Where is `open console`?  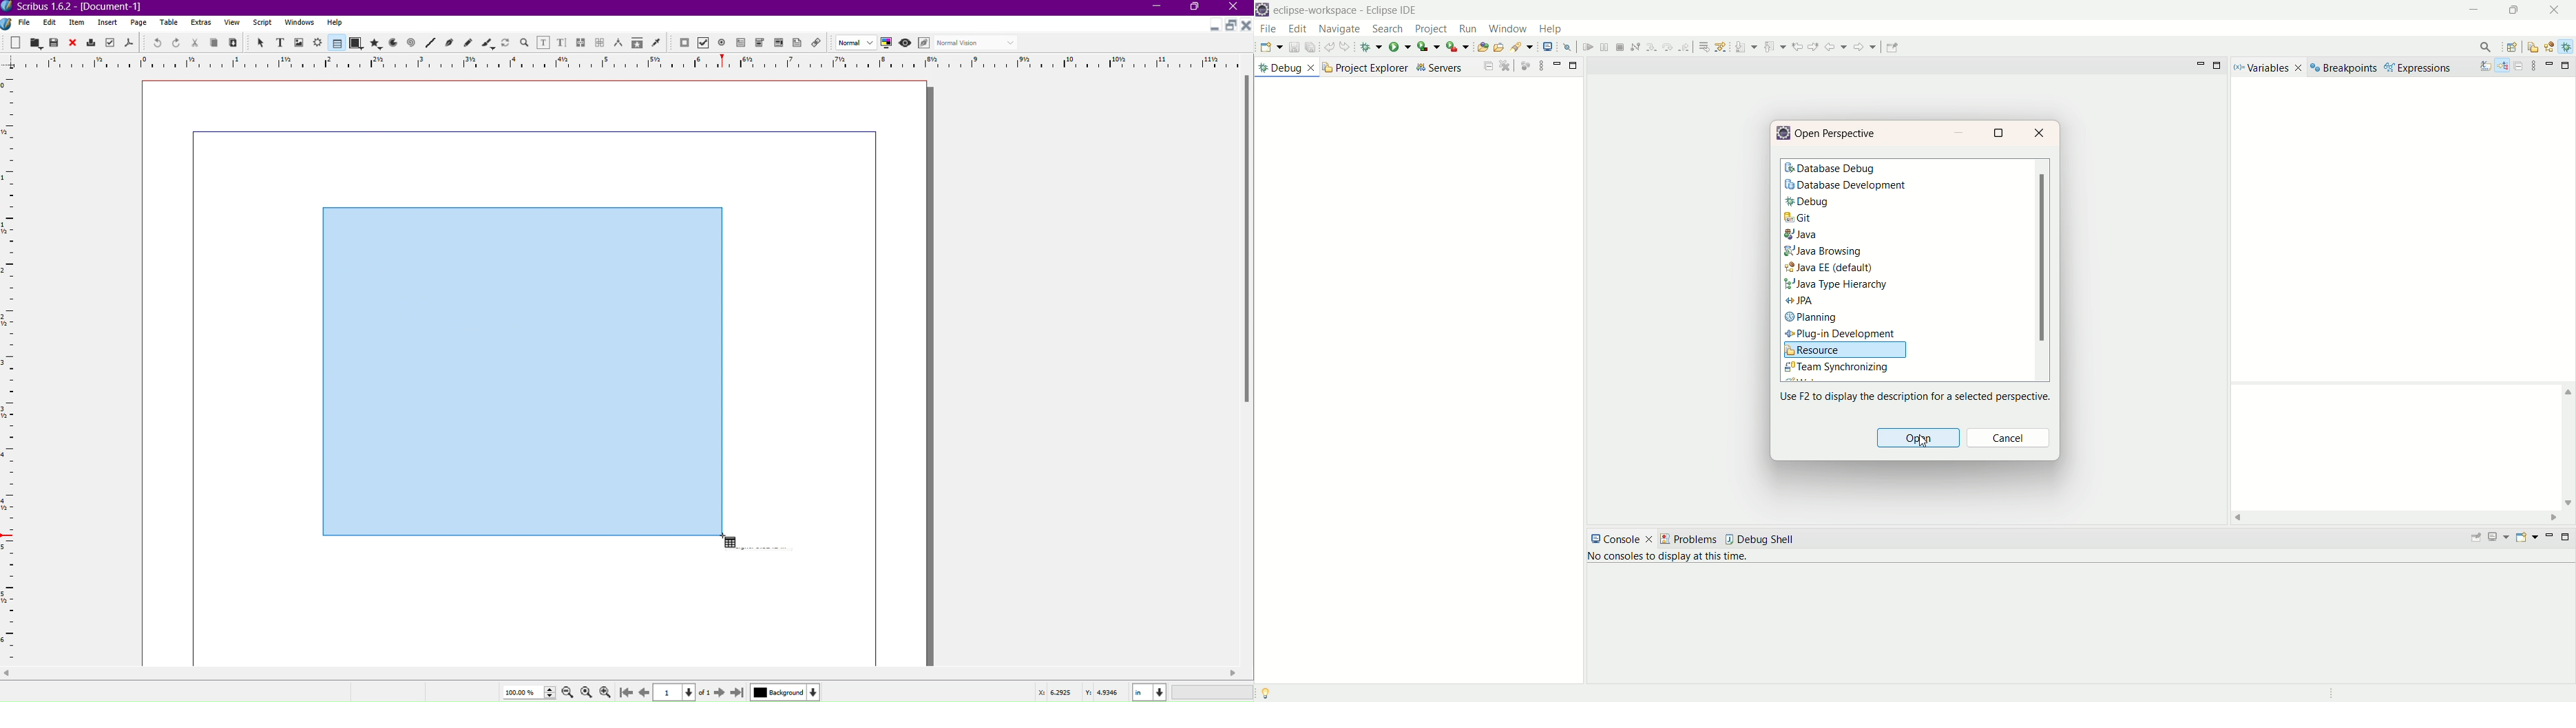
open console is located at coordinates (2526, 537).